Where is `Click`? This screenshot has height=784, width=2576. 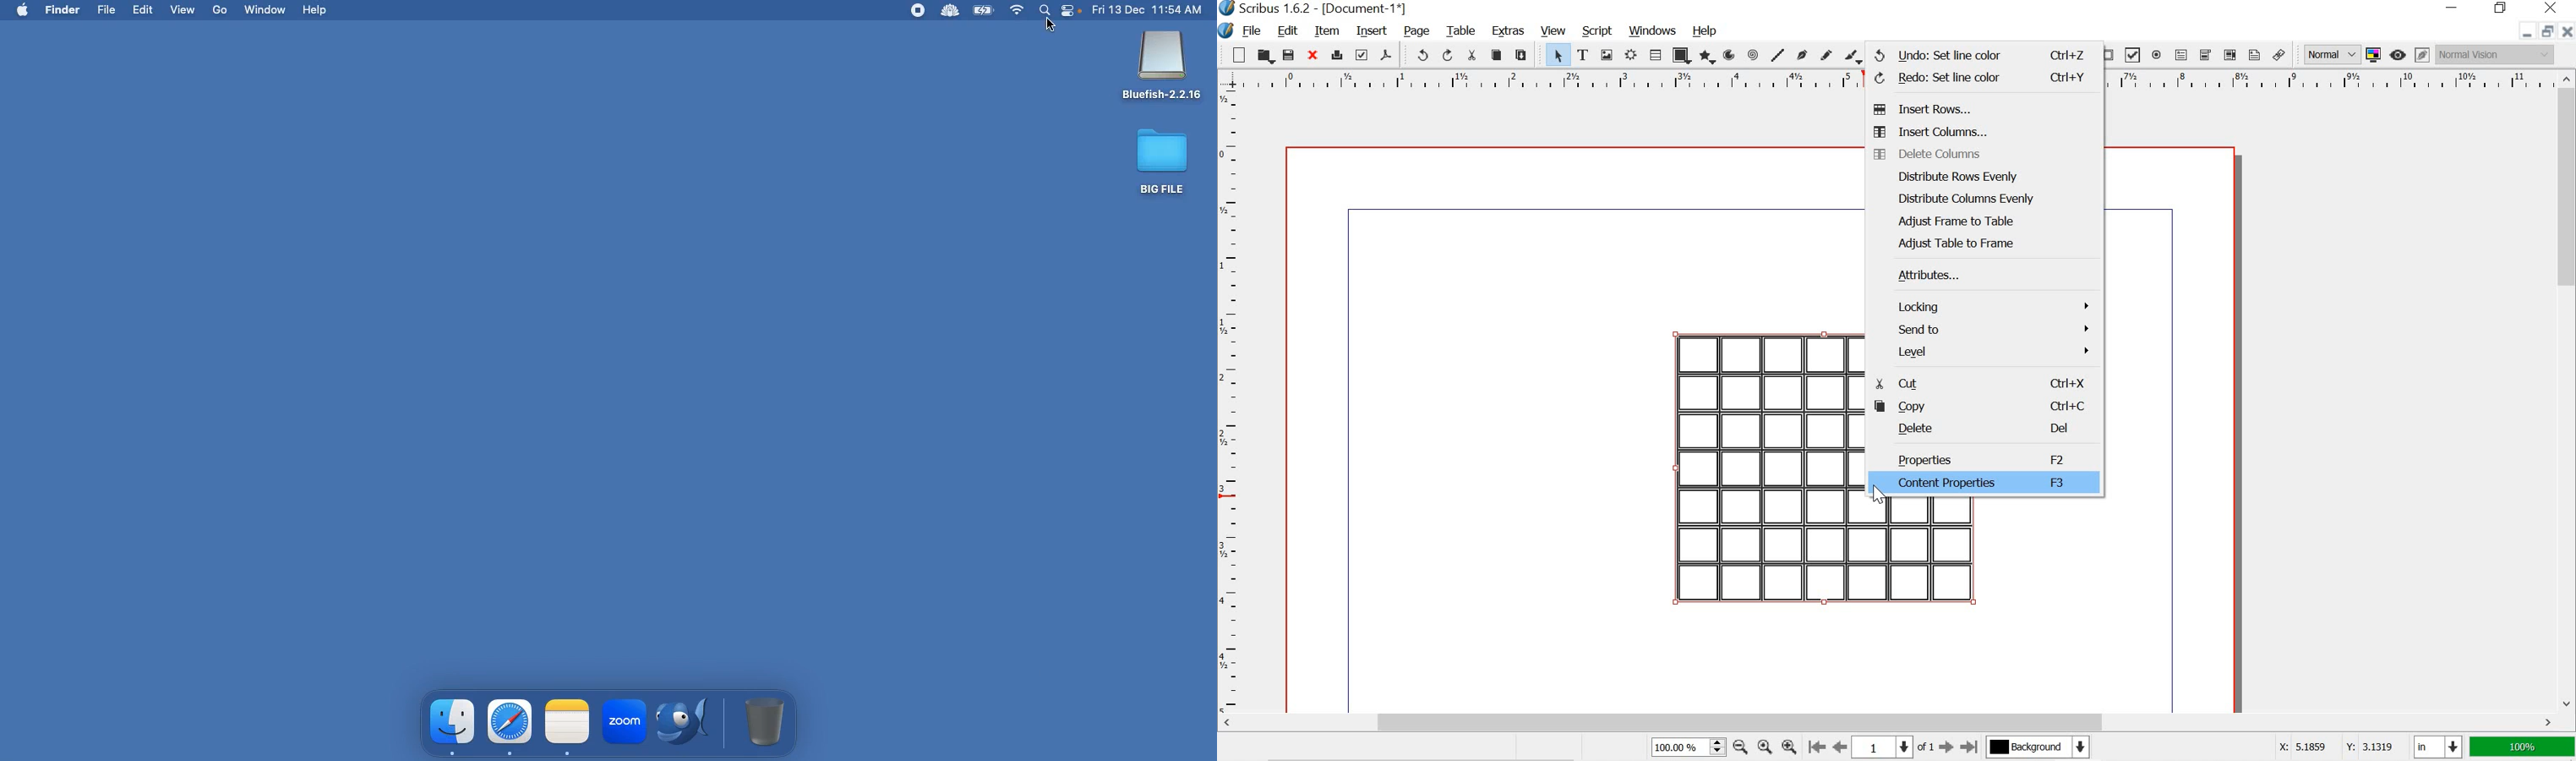
Click is located at coordinates (1046, 25).